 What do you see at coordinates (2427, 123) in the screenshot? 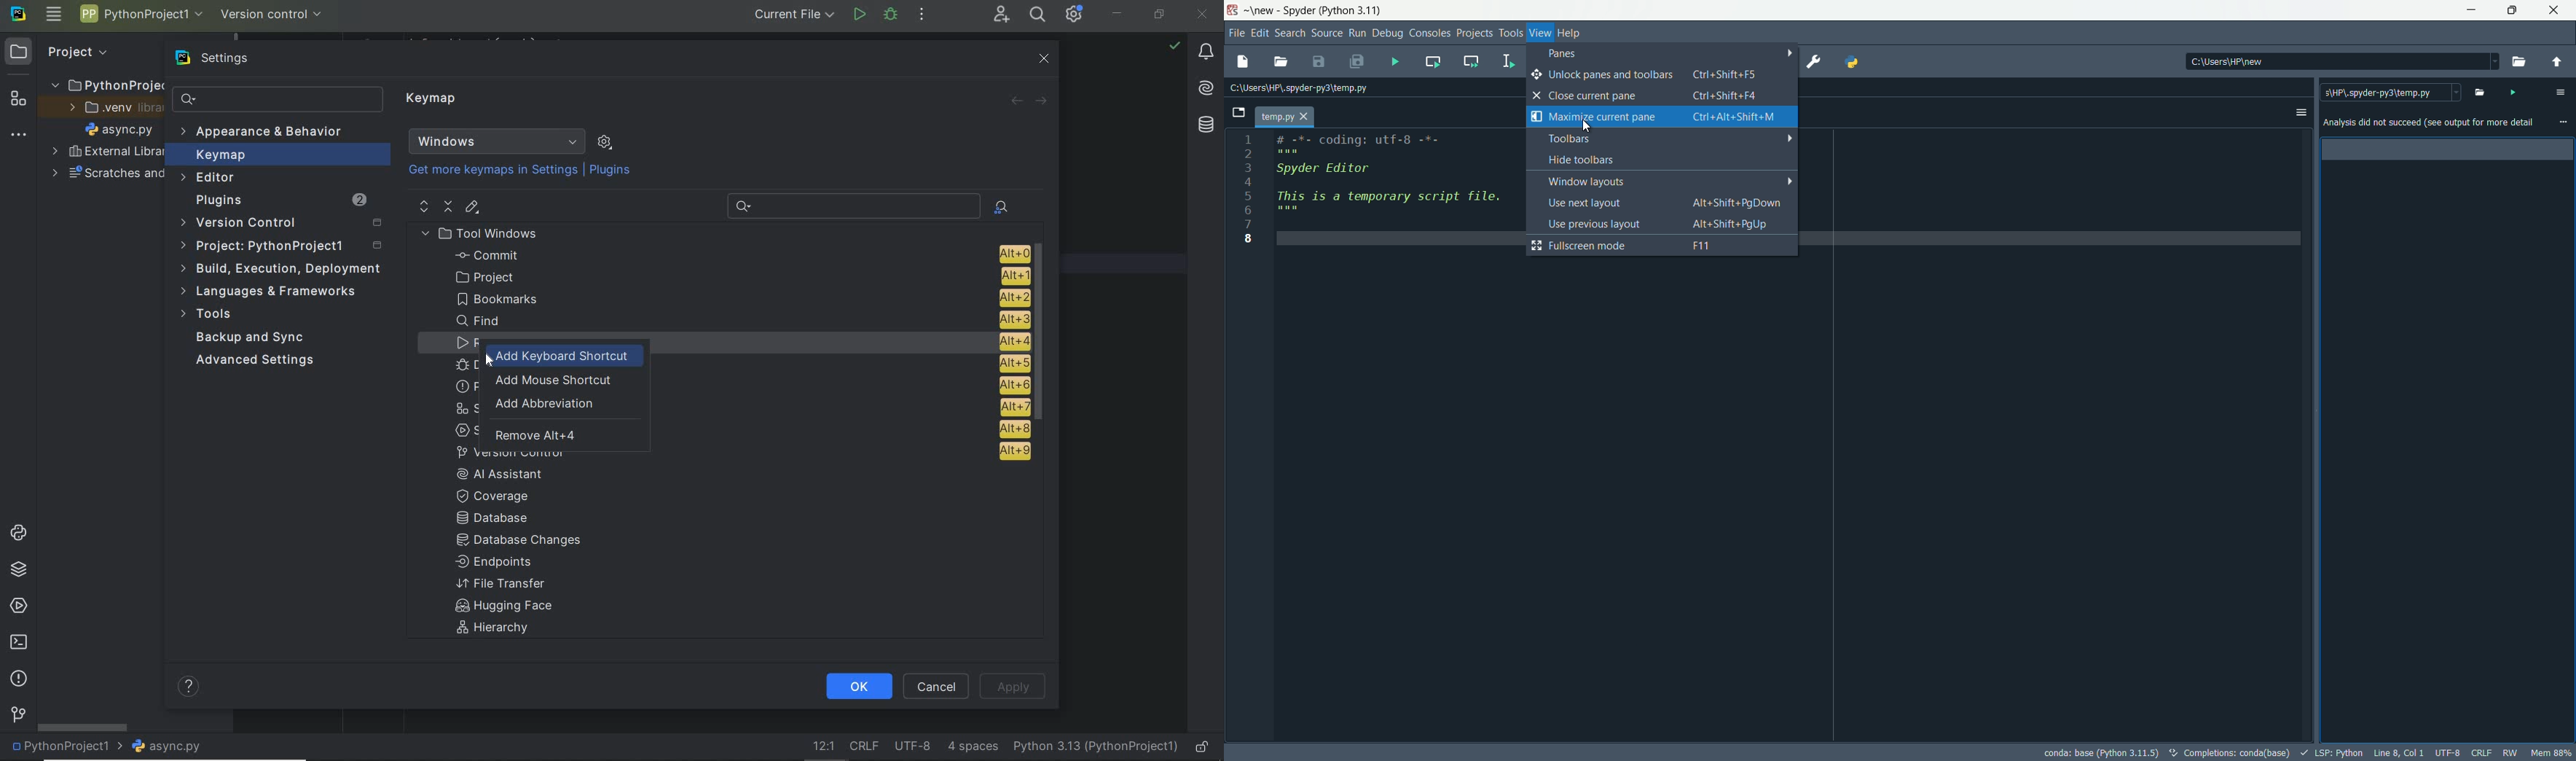
I see `Analysis did not succeed (see output for more details)` at bounding box center [2427, 123].